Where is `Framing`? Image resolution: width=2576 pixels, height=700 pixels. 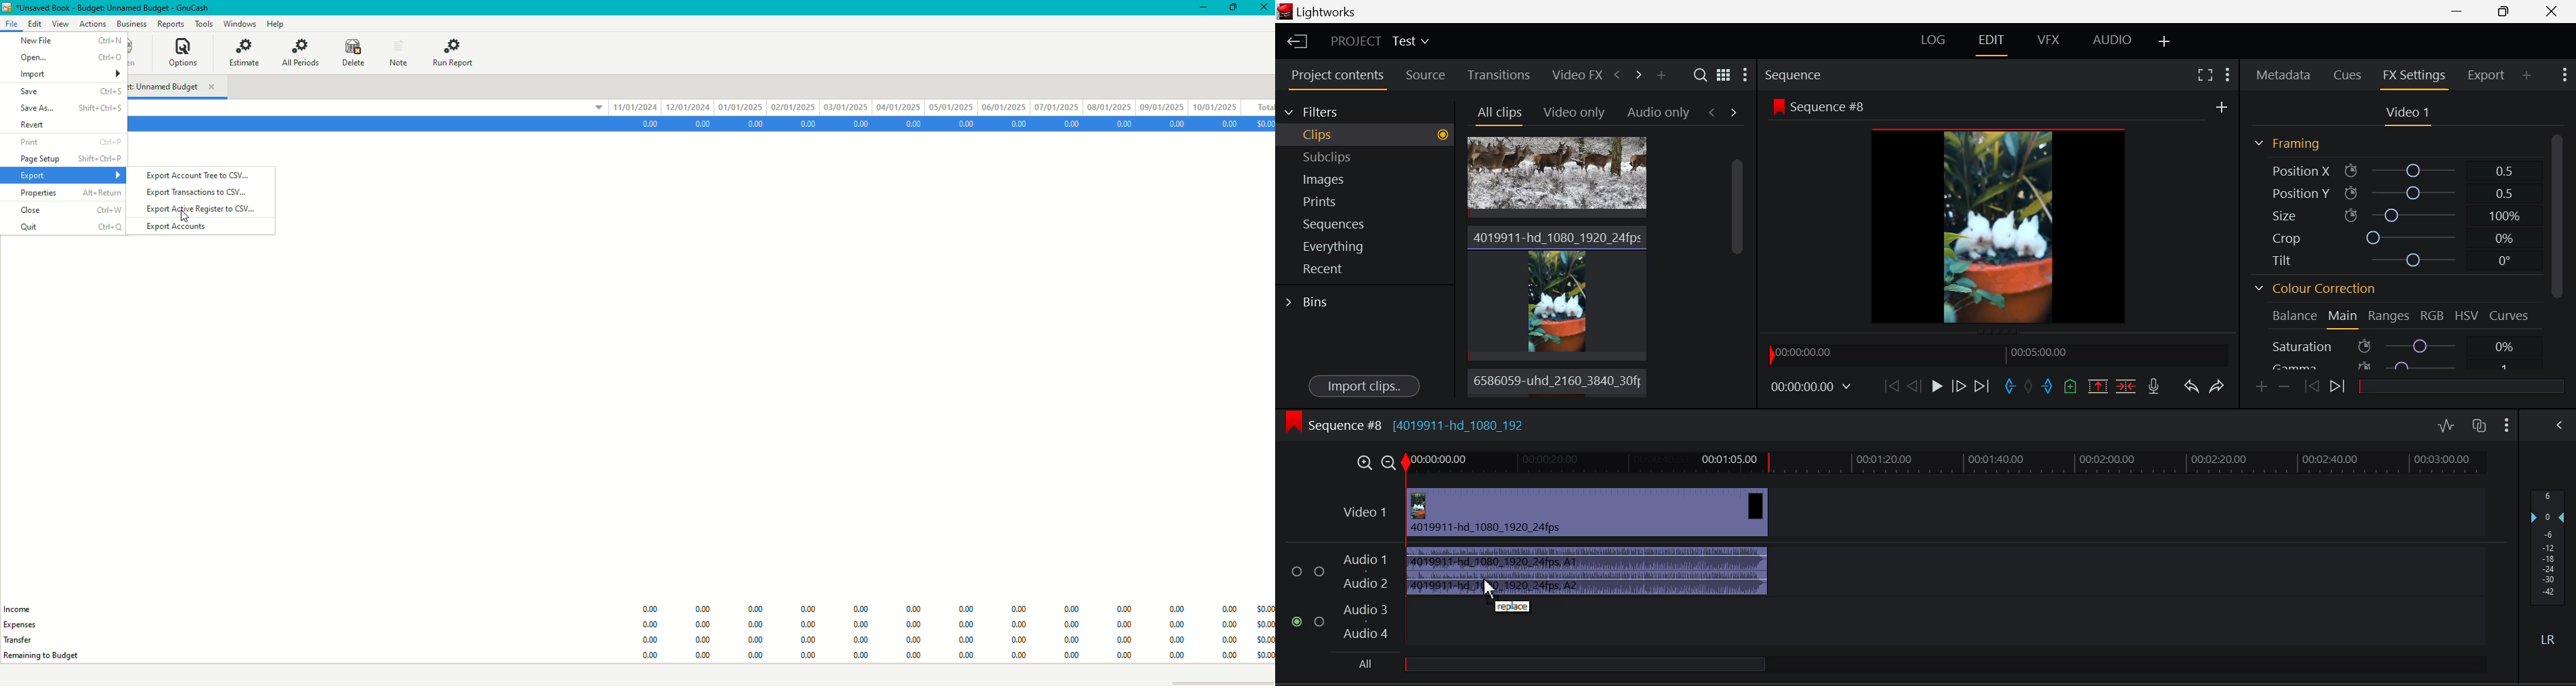
Framing is located at coordinates (2288, 143).